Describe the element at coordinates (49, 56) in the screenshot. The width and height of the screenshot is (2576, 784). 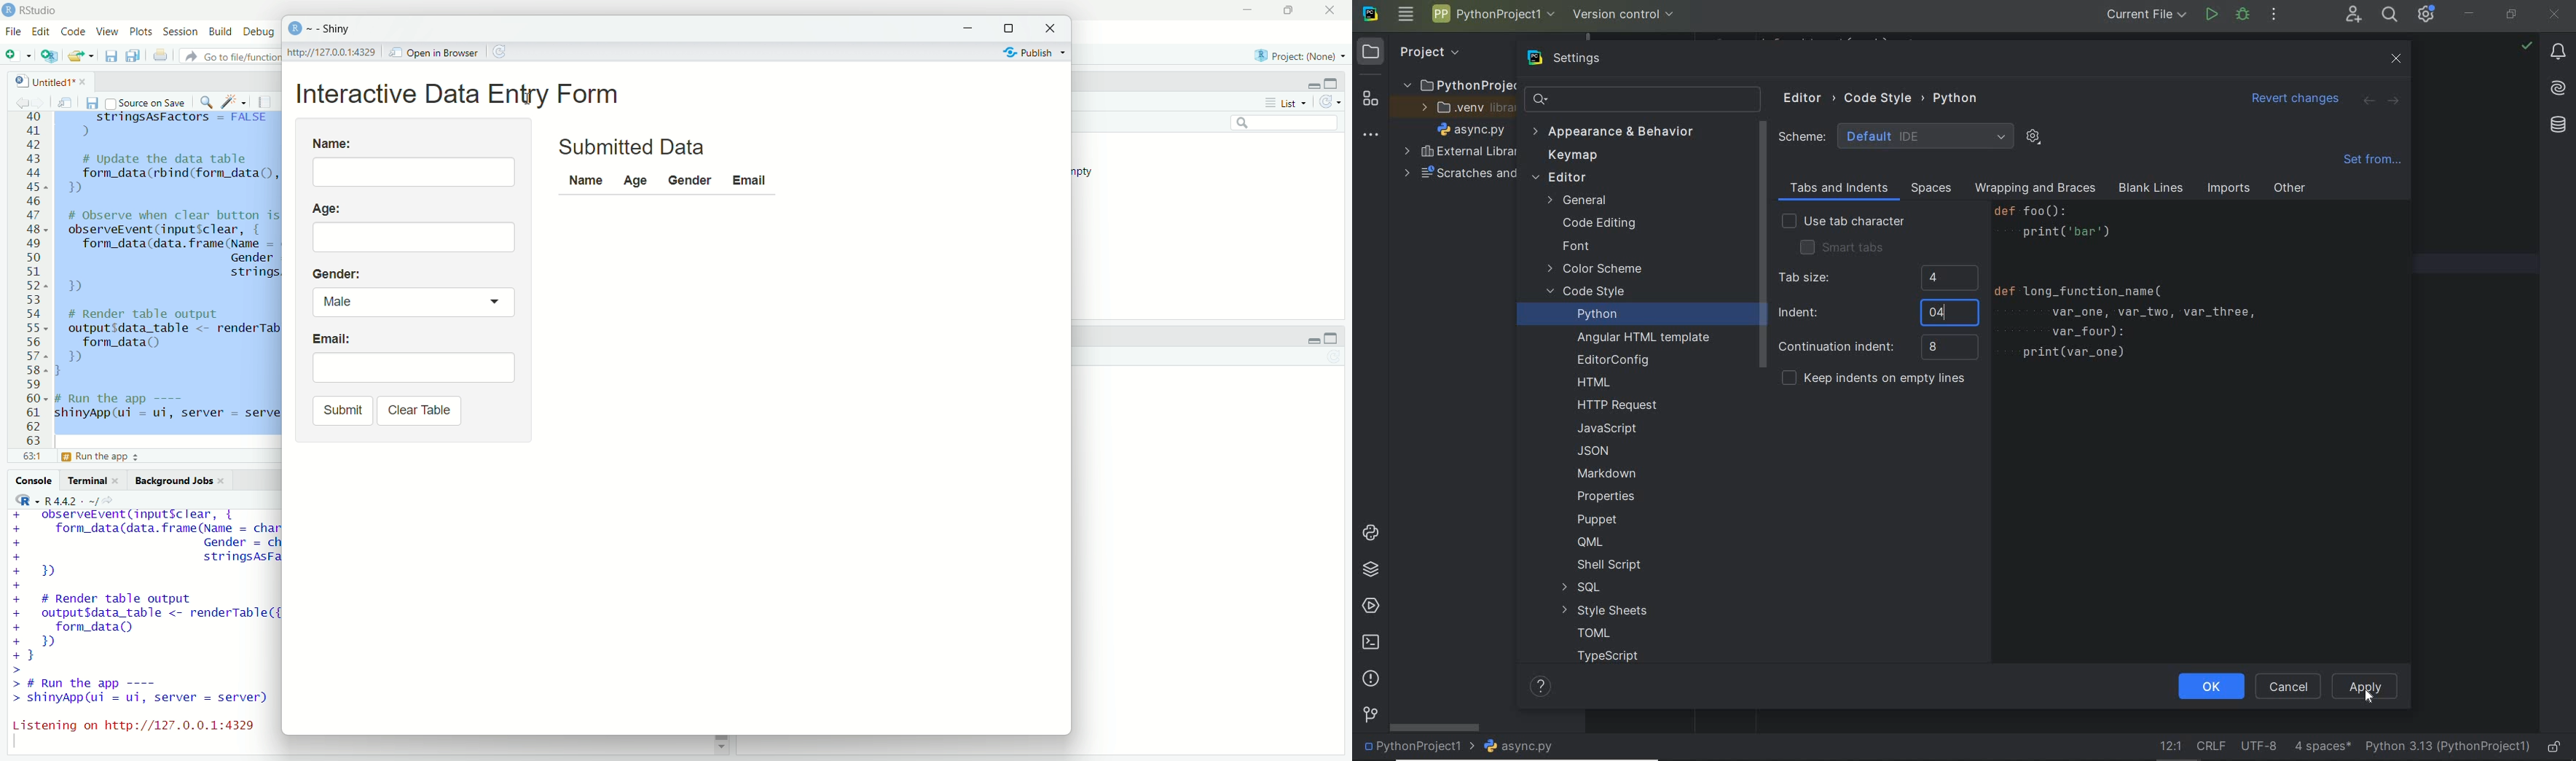
I see `create a project` at that location.